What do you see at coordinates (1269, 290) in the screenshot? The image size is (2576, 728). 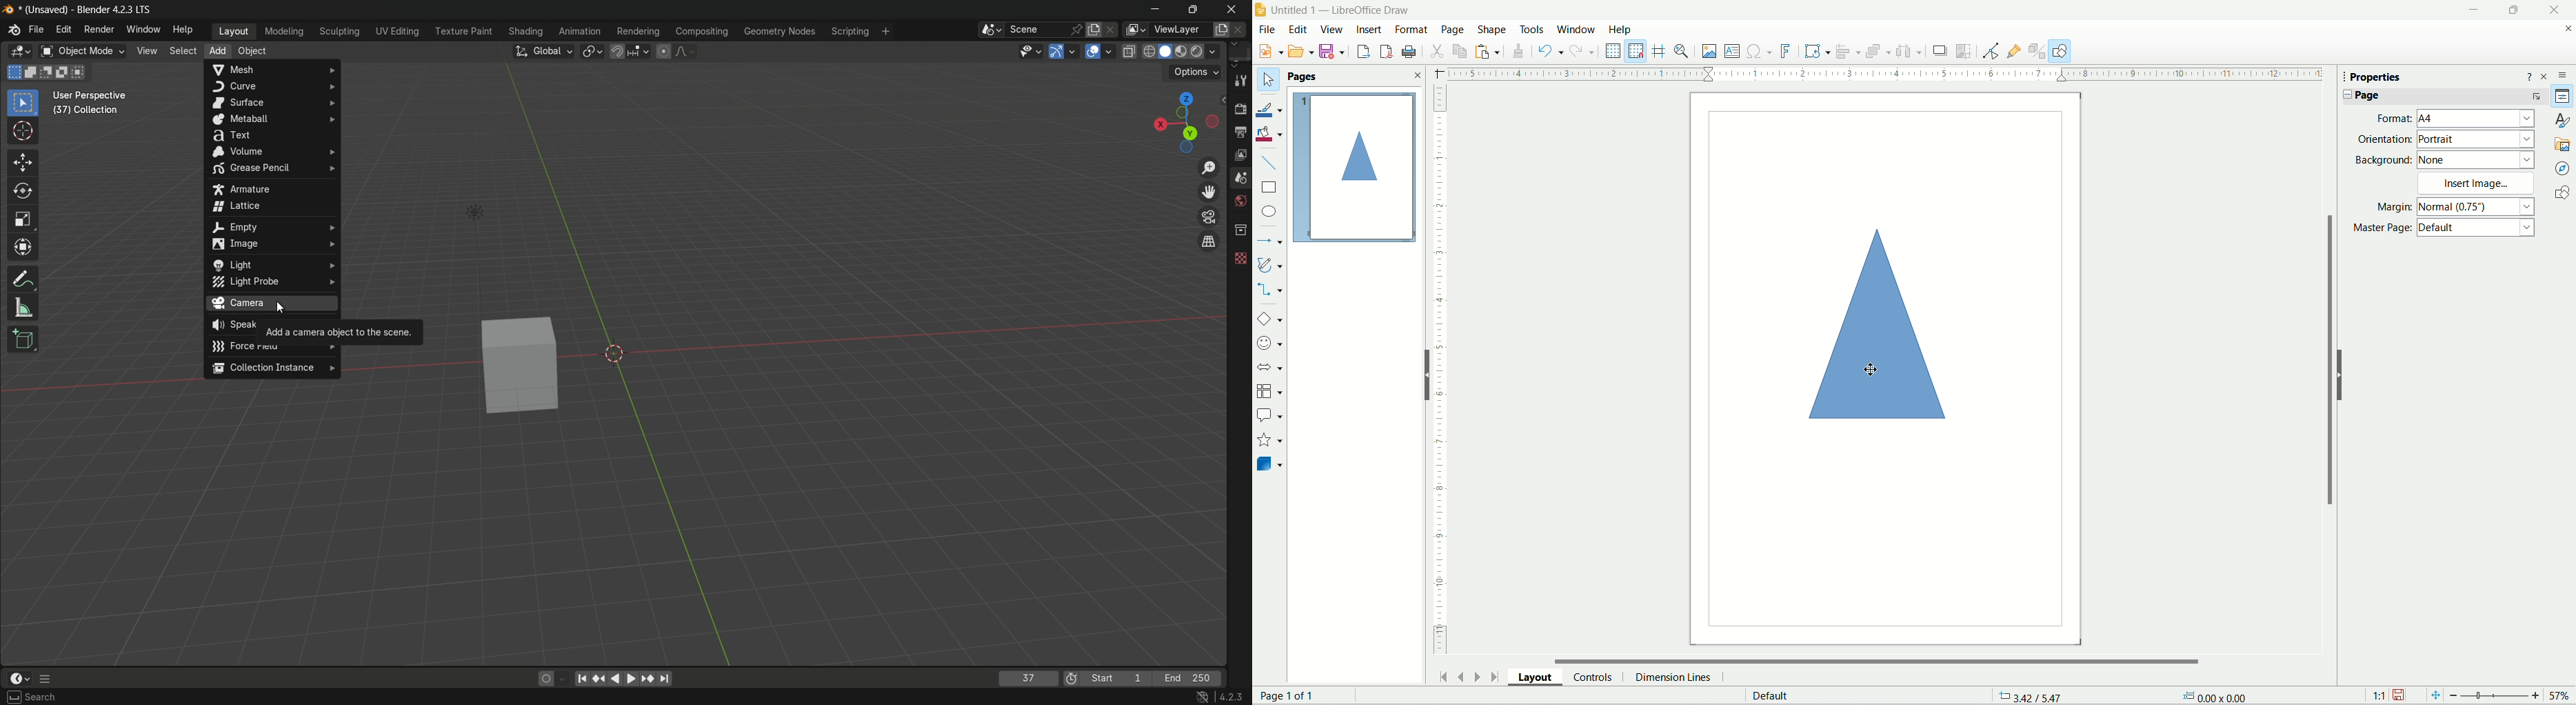 I see `Connectors` at bounding box center [1269, 290].